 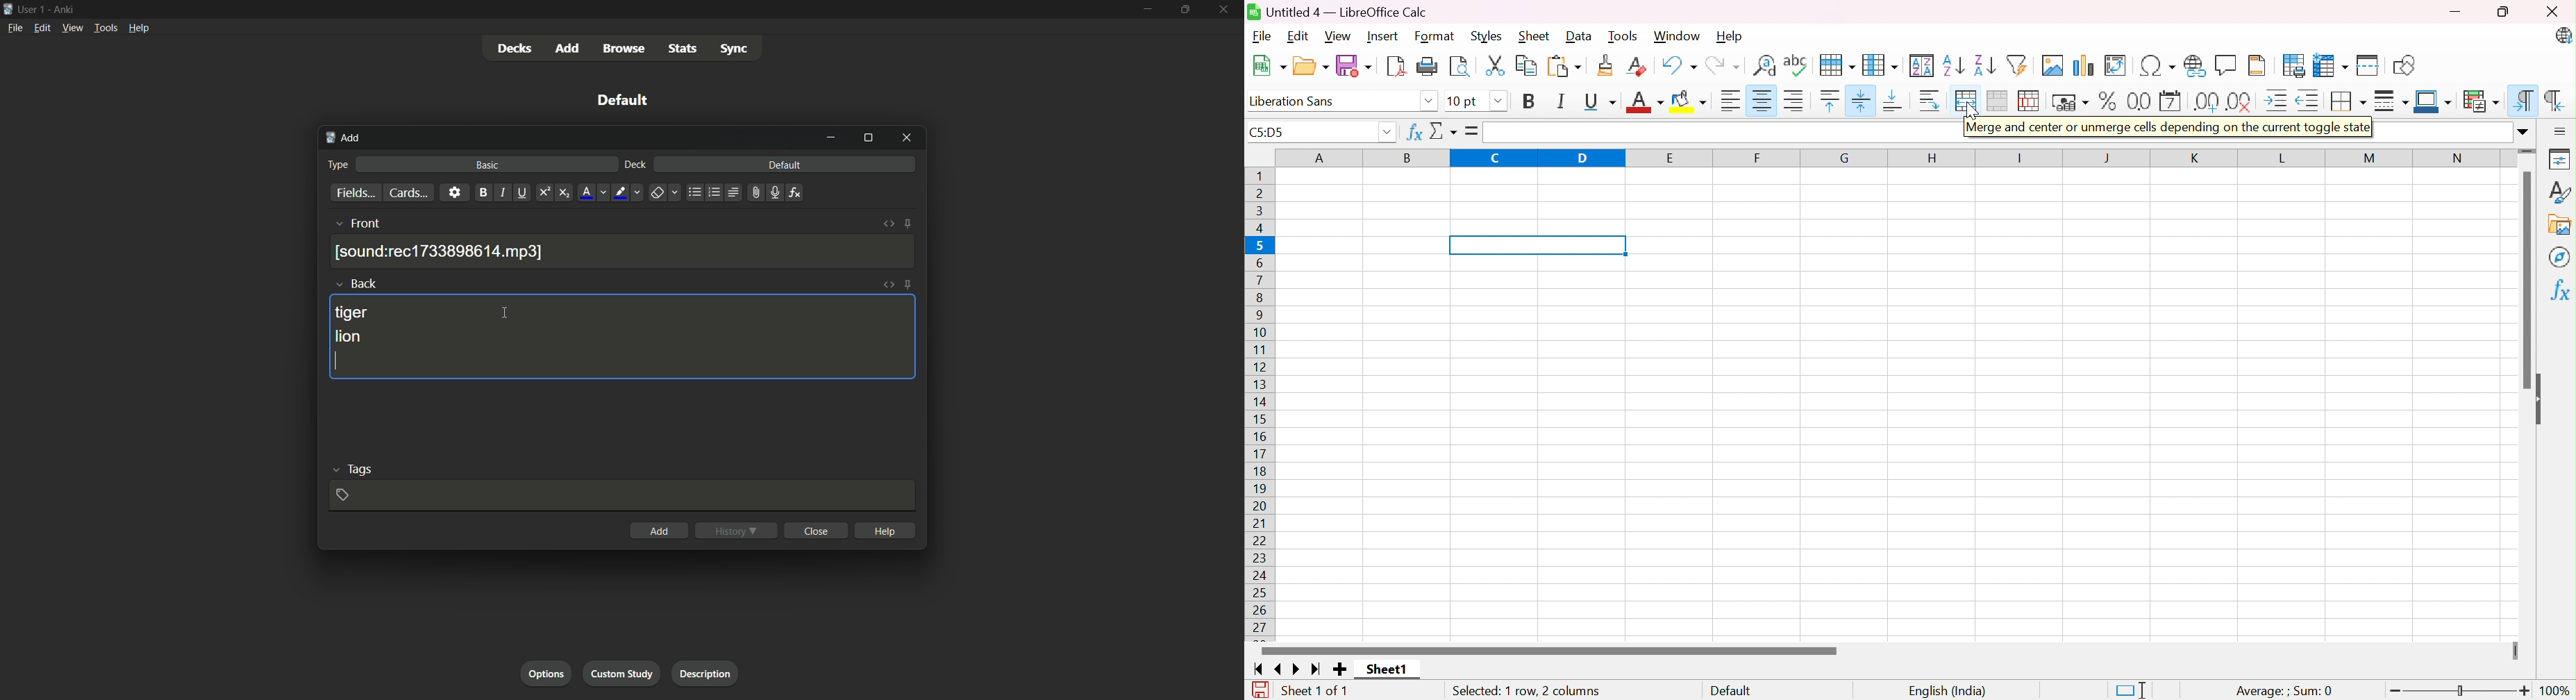 I want to click on Scroll to previous sheet, so click(x=1280, y=671).